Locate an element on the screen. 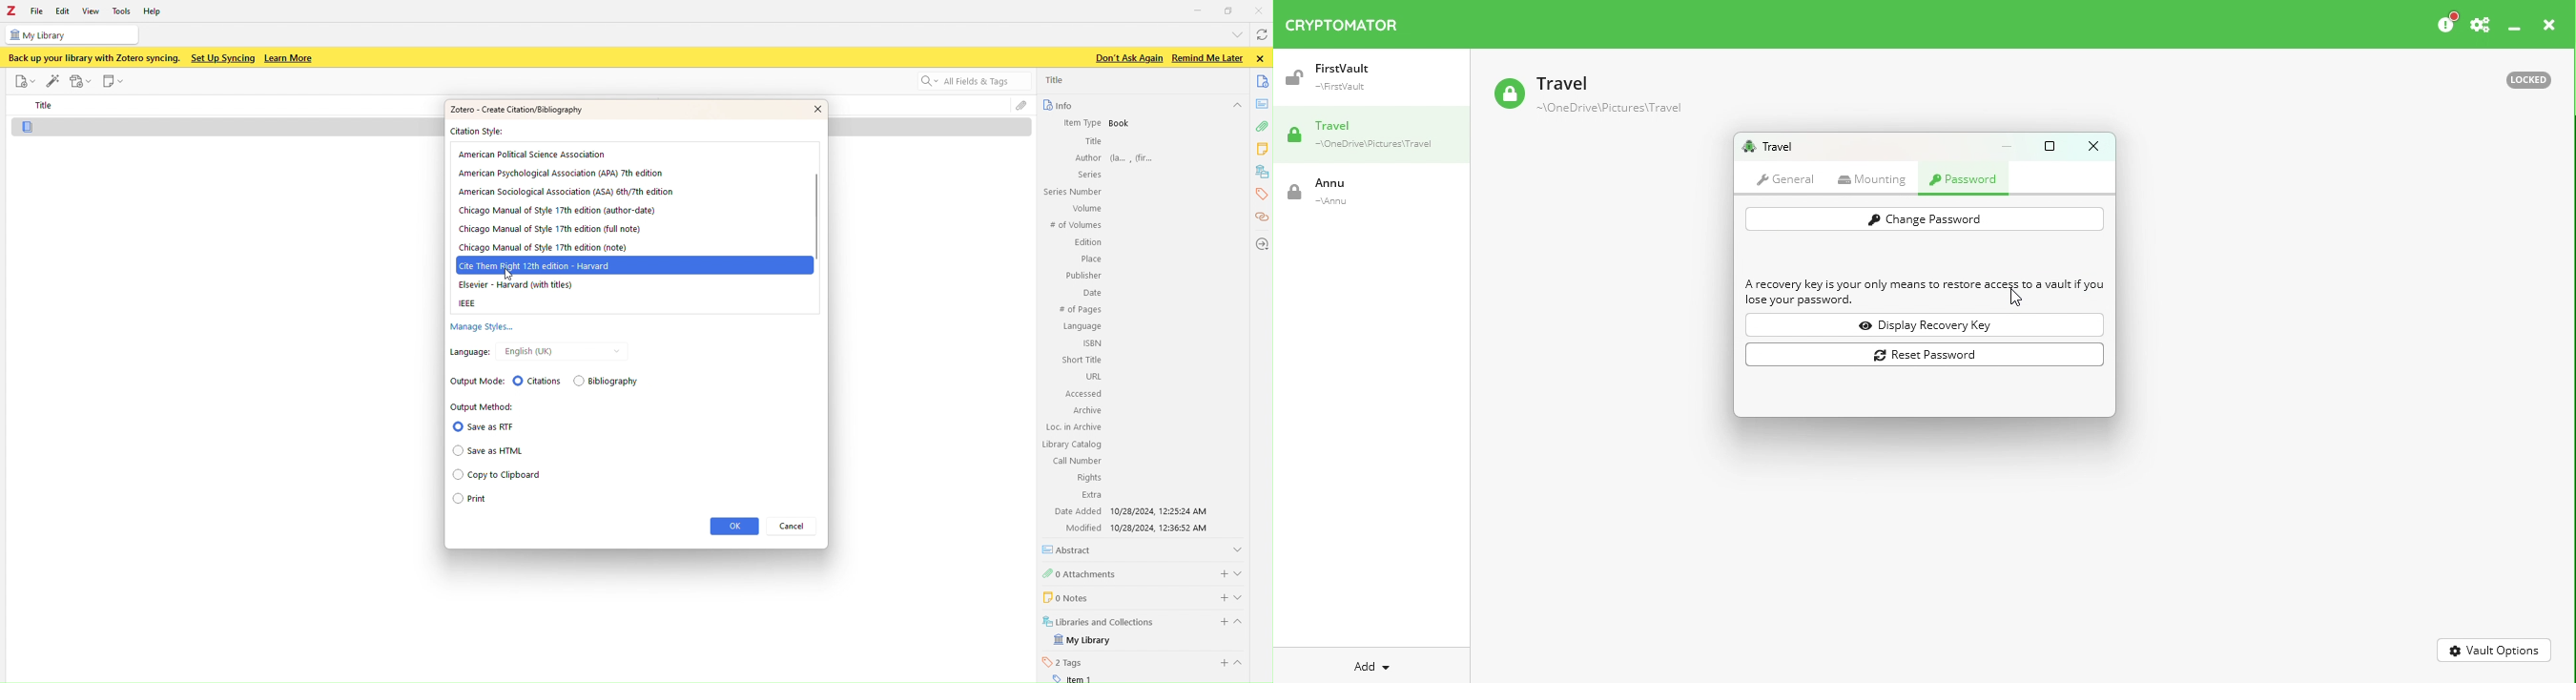 This screenshot has height=700, width=2576. Bl Cite Them Right 12th edition - Harvard is located at coordinates (542, 264).